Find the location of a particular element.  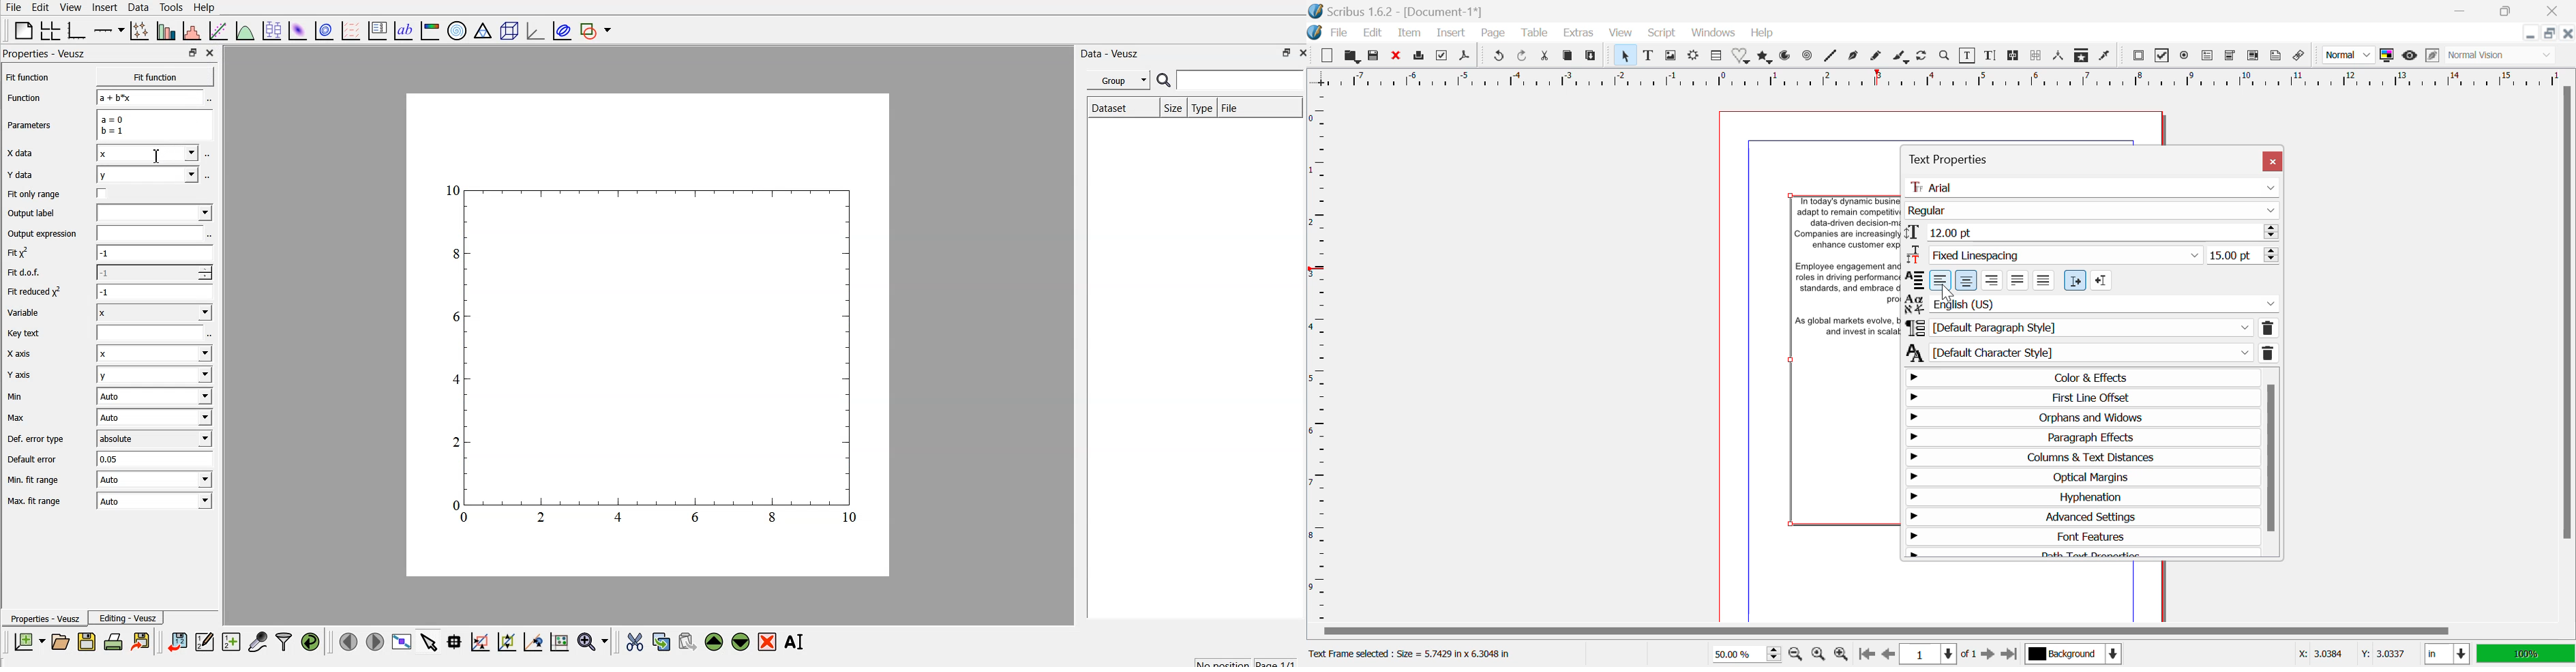

Text Properties is located at coordinates (1968, 157).